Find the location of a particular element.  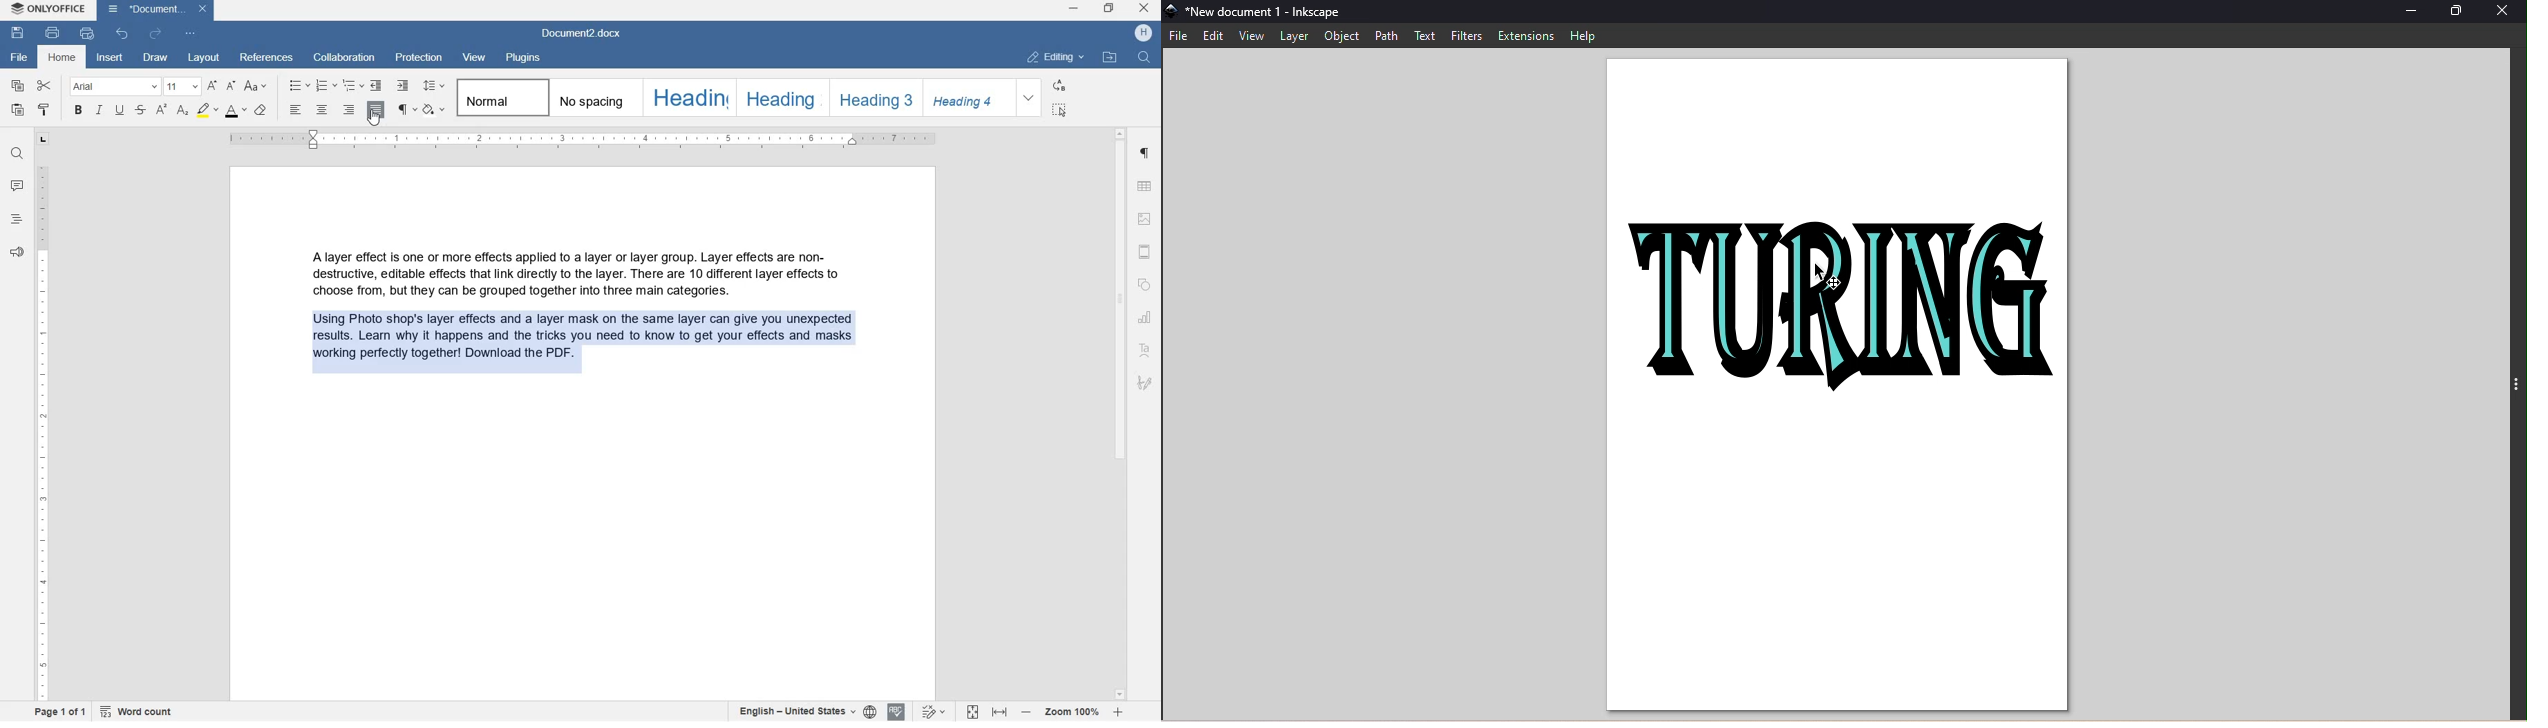

PARAGRAPH SETTINGS is located at coordinates (1147, 155).